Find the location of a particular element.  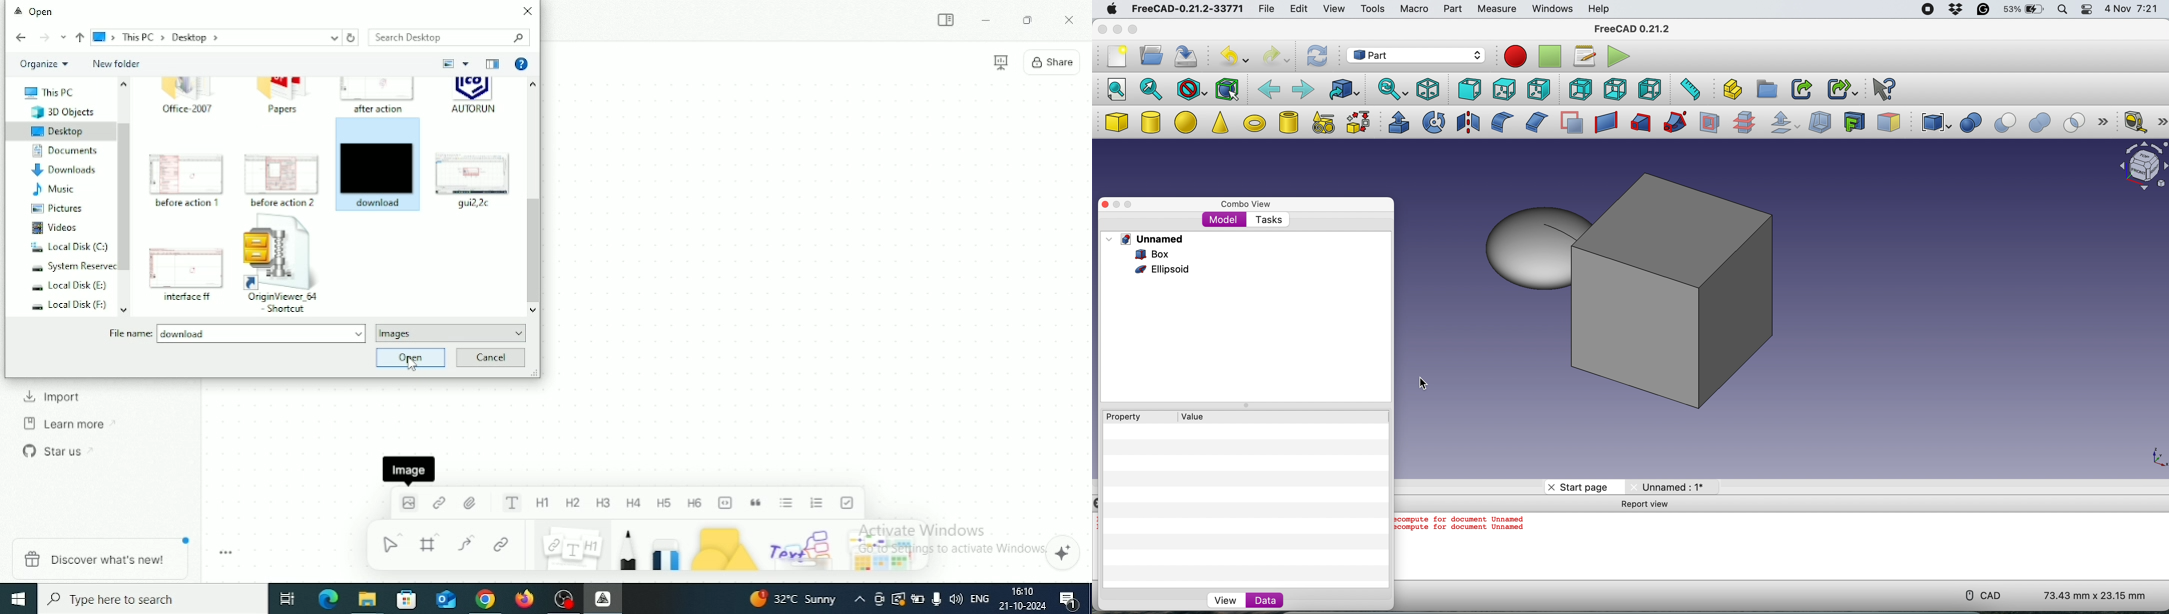

New folder is located at coordinates (117, 64).